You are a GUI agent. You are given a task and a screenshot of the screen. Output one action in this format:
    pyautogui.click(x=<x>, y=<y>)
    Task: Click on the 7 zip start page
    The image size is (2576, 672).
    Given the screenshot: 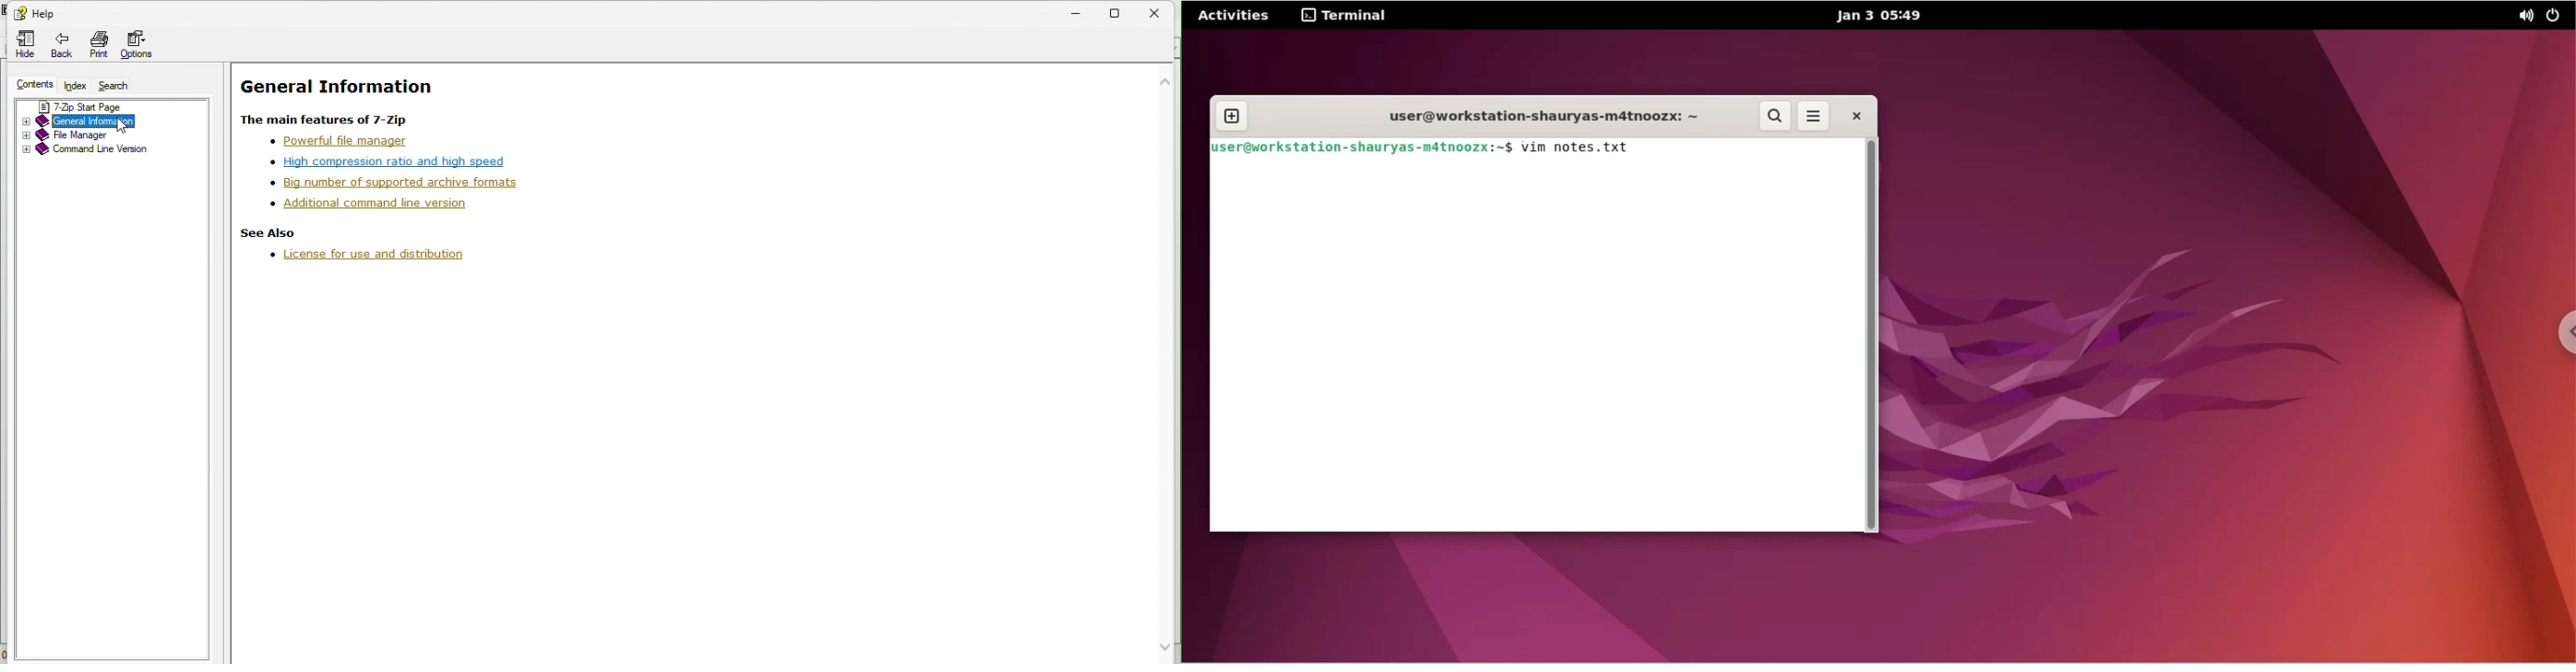 What is the action you would take?
    pyautogui.click(x=85, y=107)
    